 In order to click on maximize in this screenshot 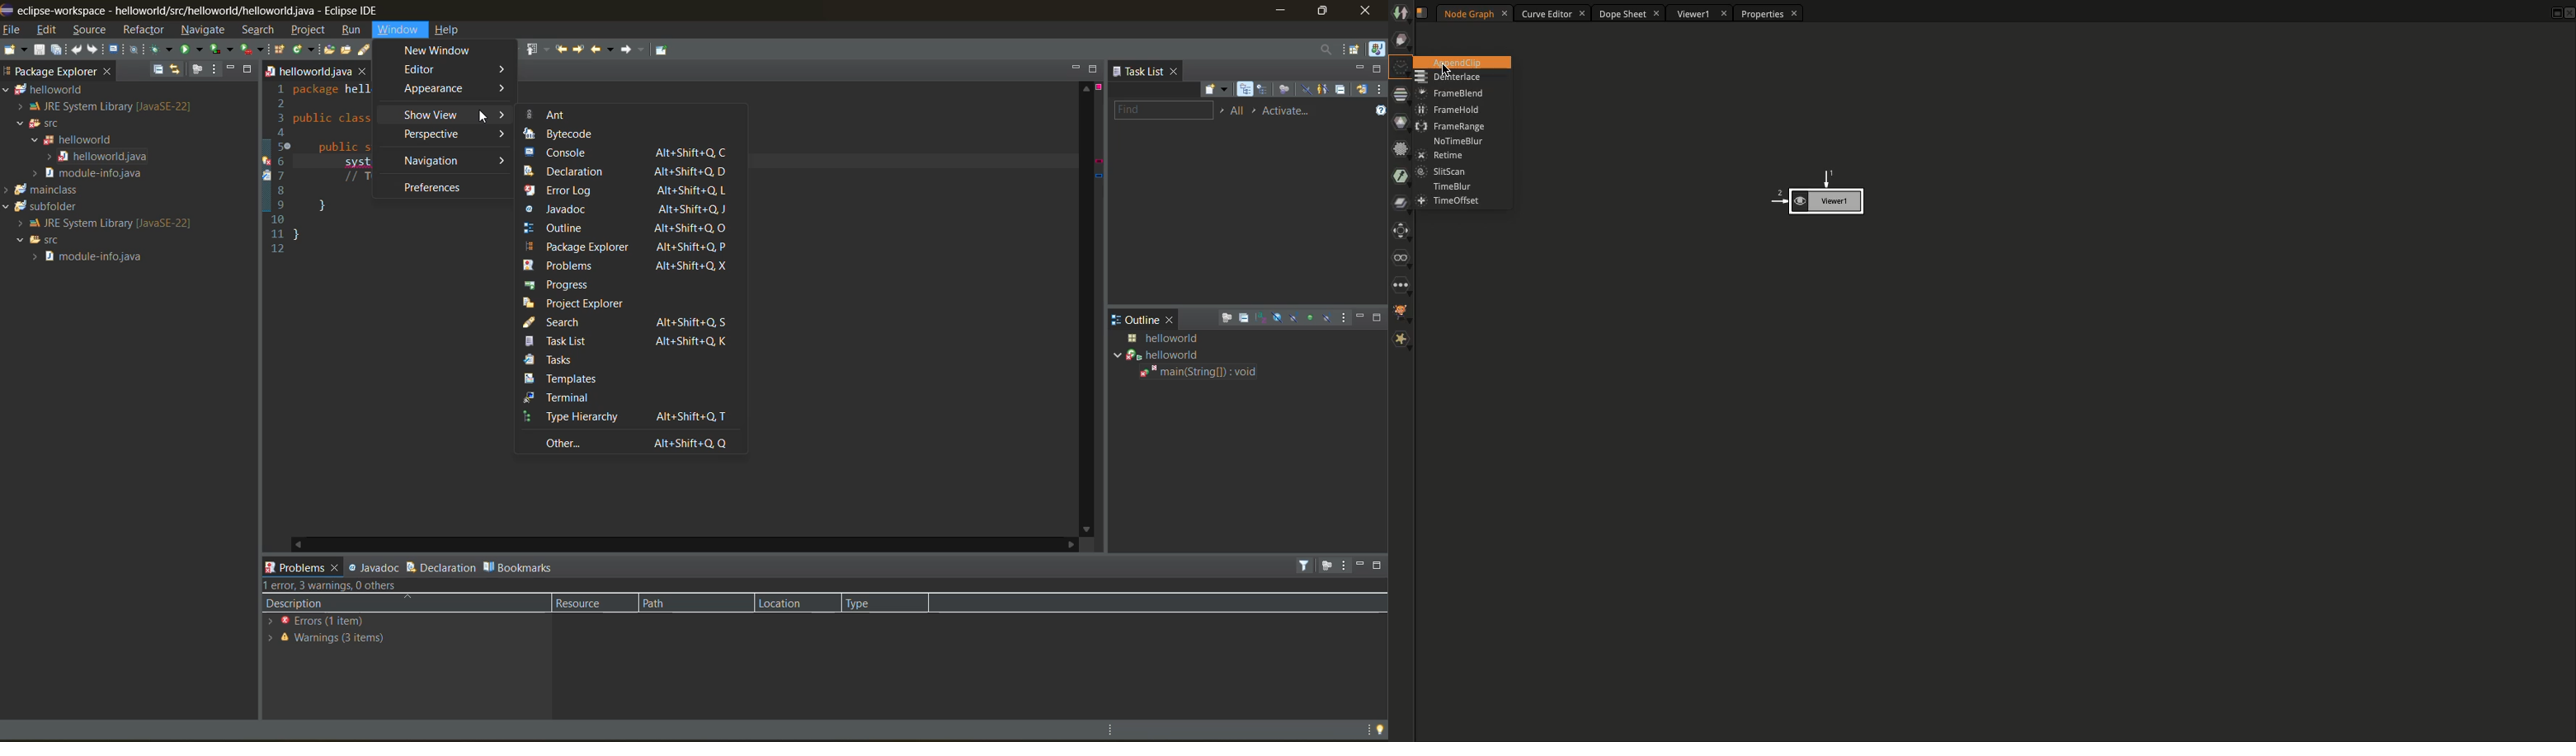, I will do `click(248, 70)`.